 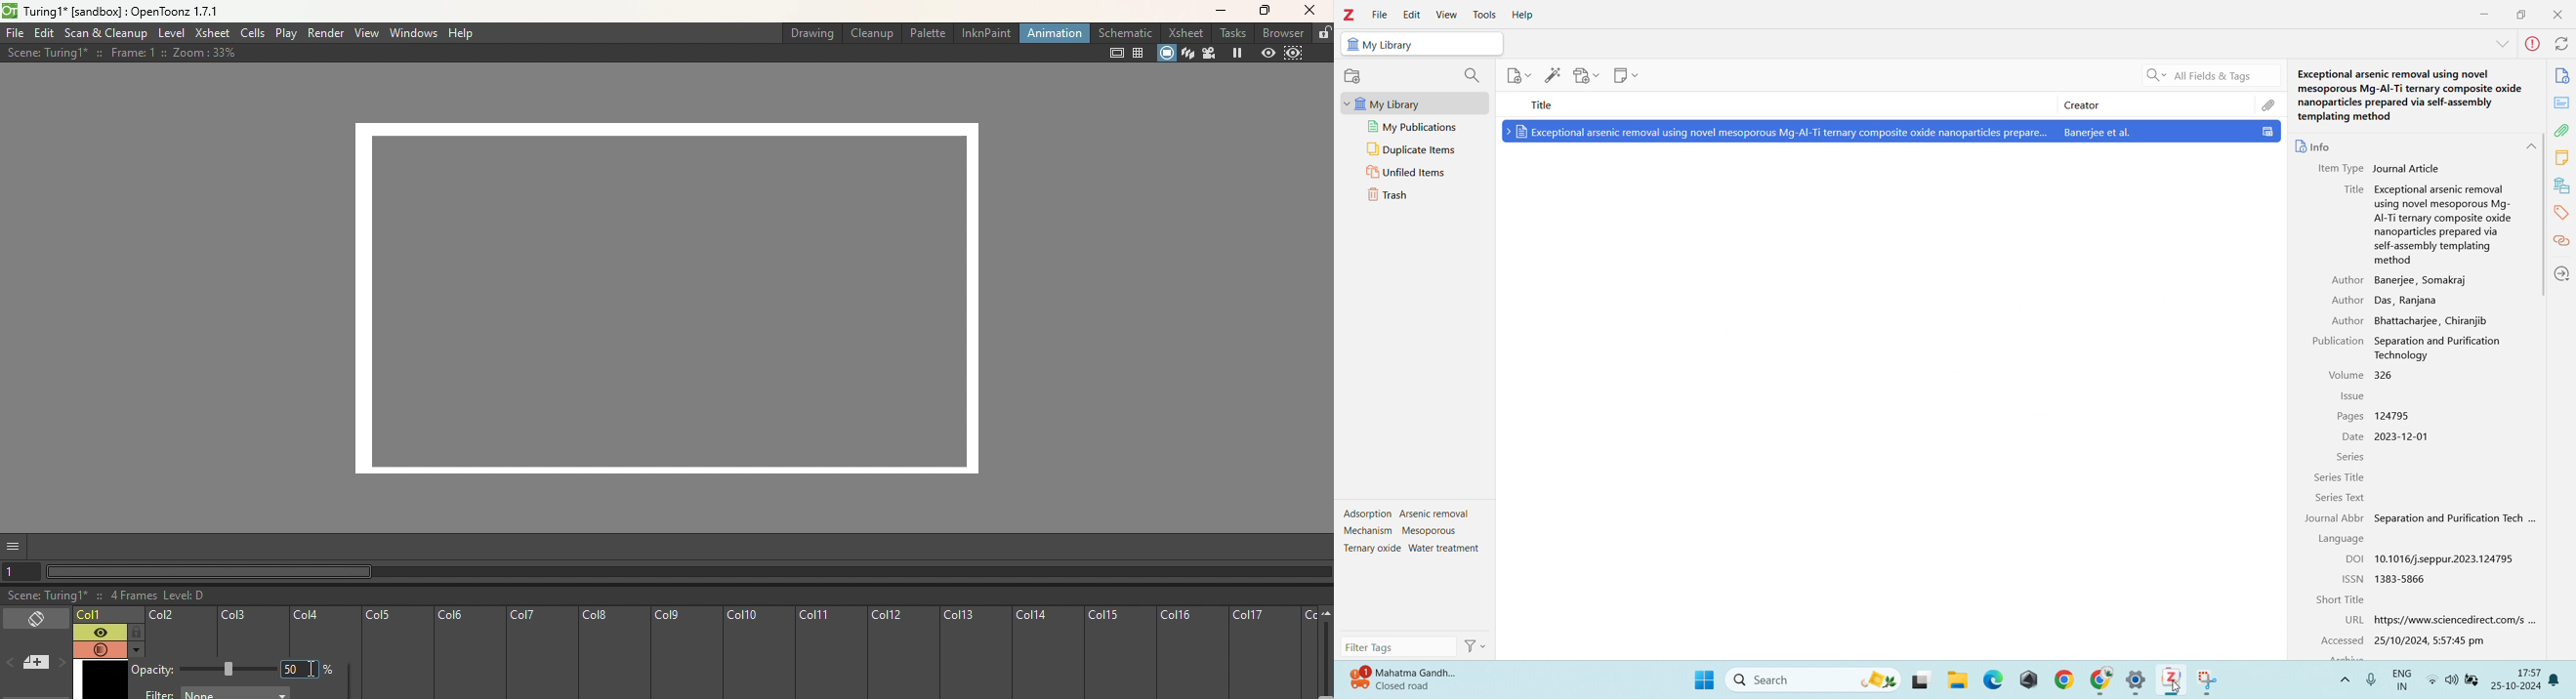 I want to click on Publication Separation and Purification Technology, so click(x=2410, y=348).